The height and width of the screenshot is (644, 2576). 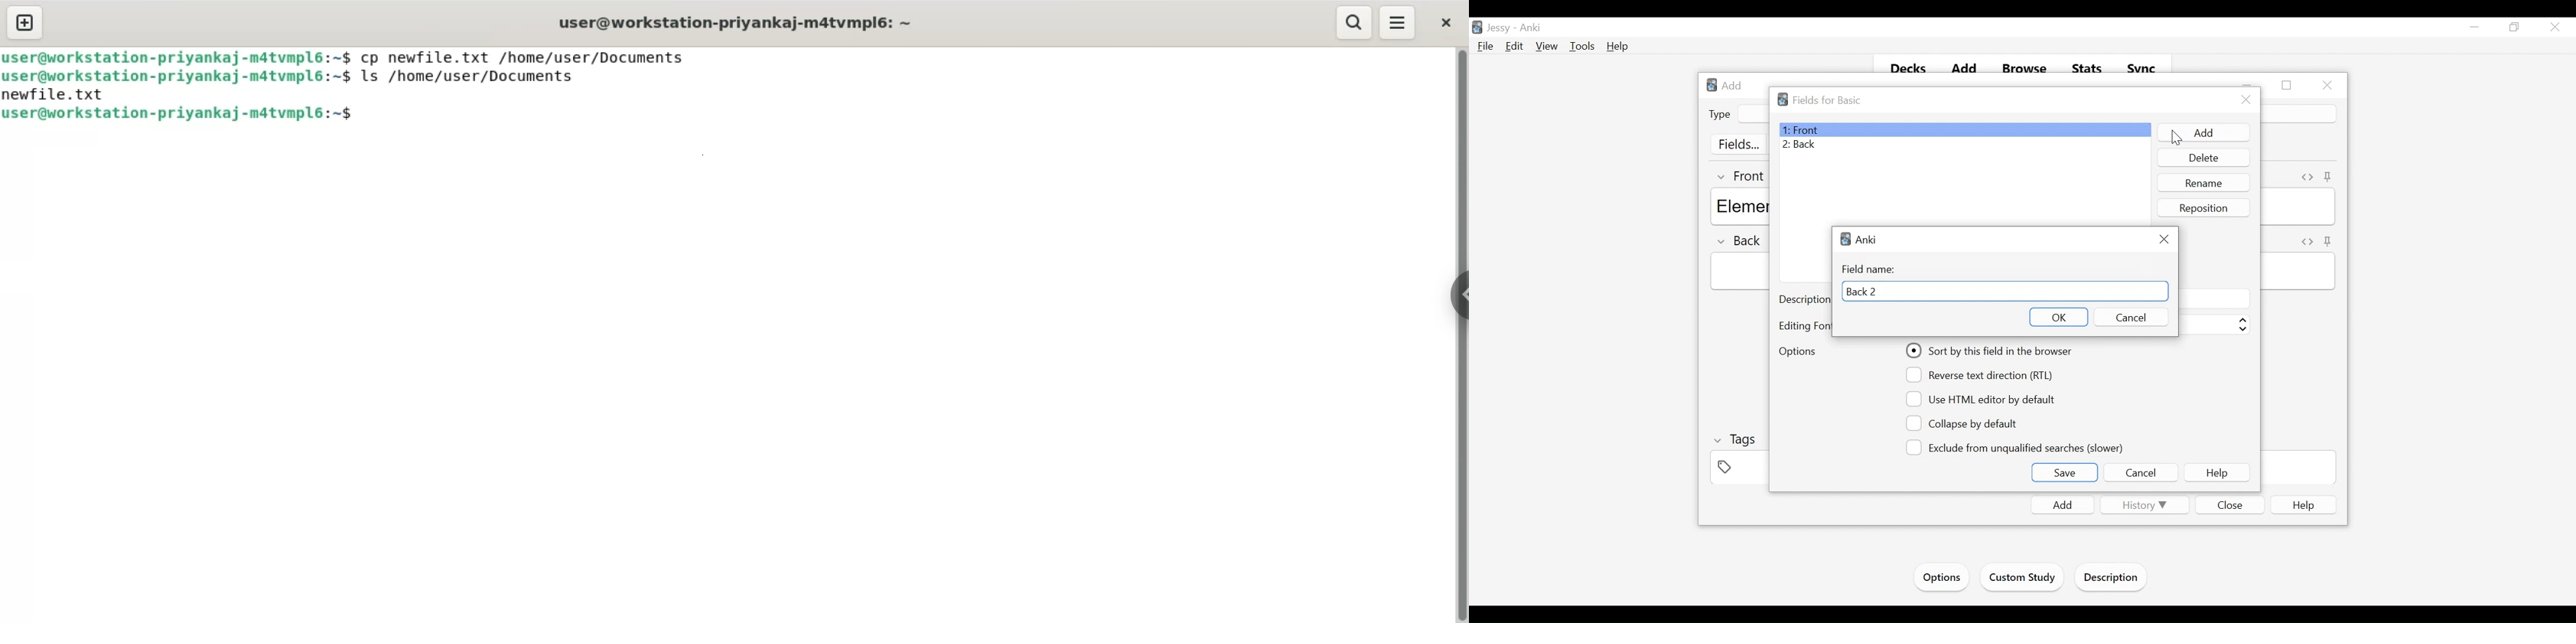 I want to click on (un)select Exclude from unqualified searches (slower), so click(x=2016, y=447).